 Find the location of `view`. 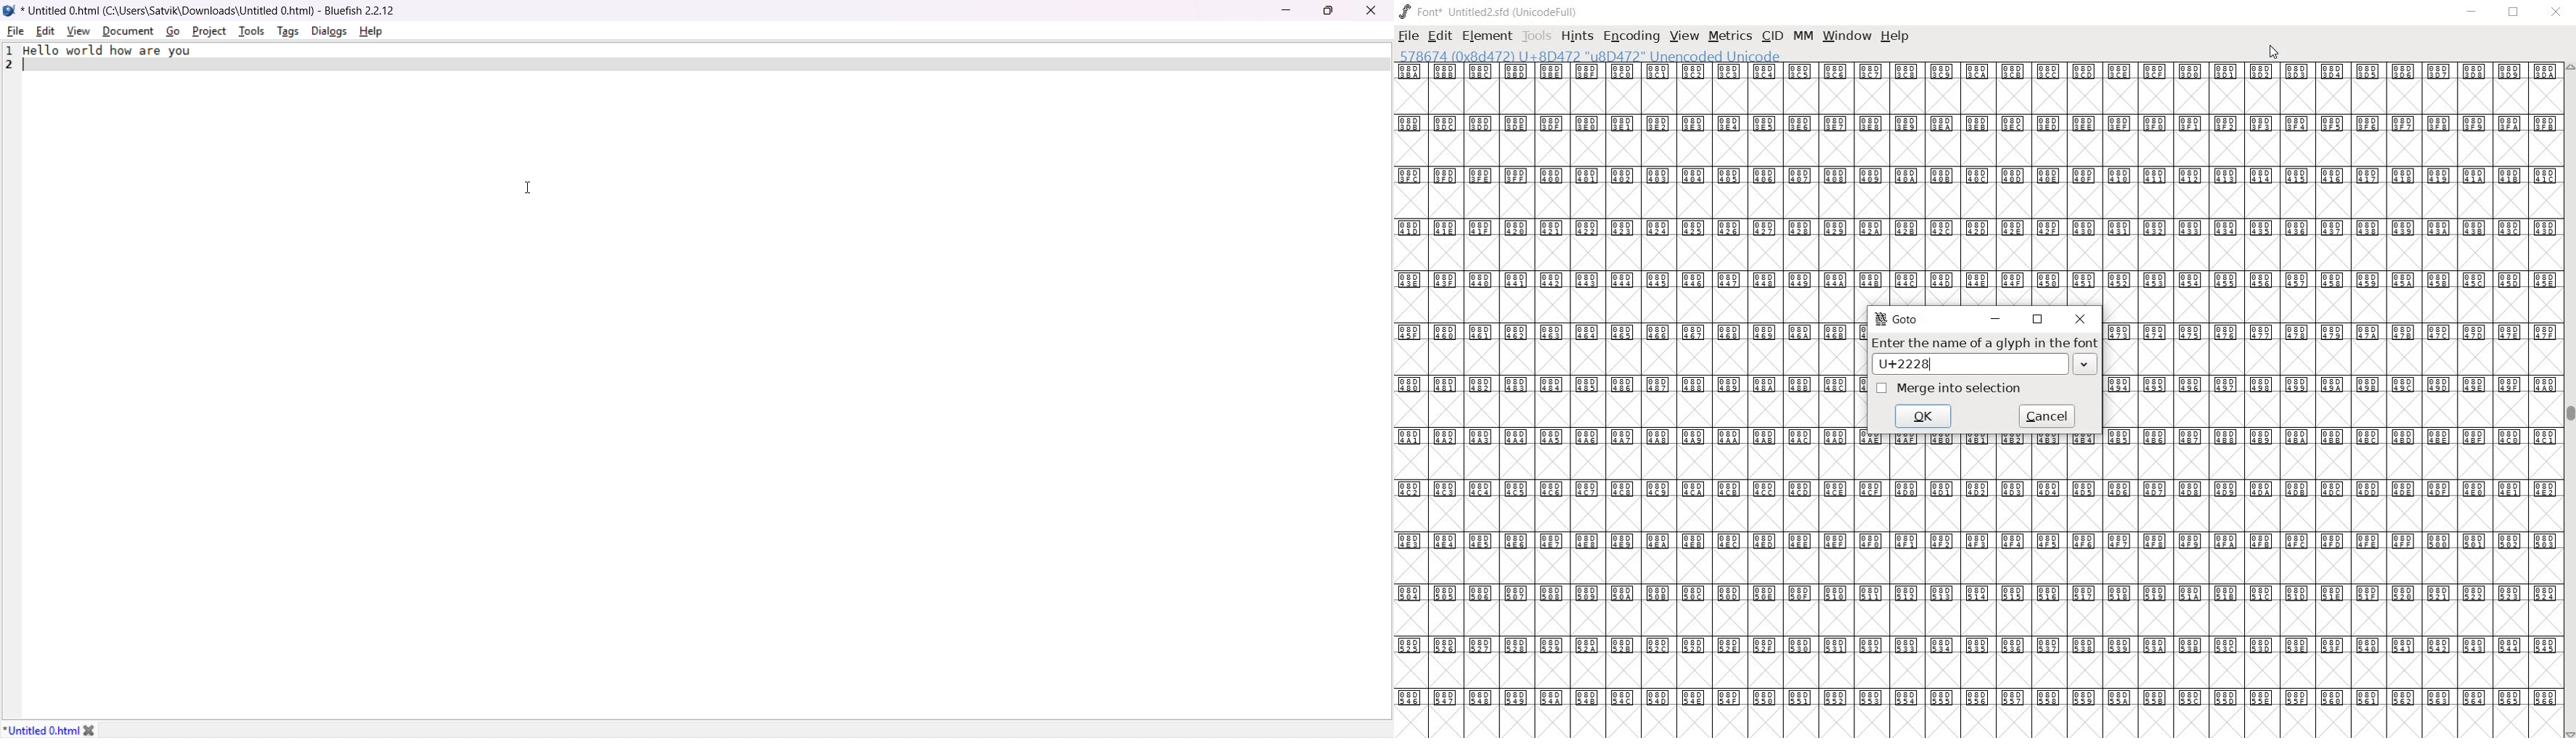

view is located at coordinates (1685, 36).